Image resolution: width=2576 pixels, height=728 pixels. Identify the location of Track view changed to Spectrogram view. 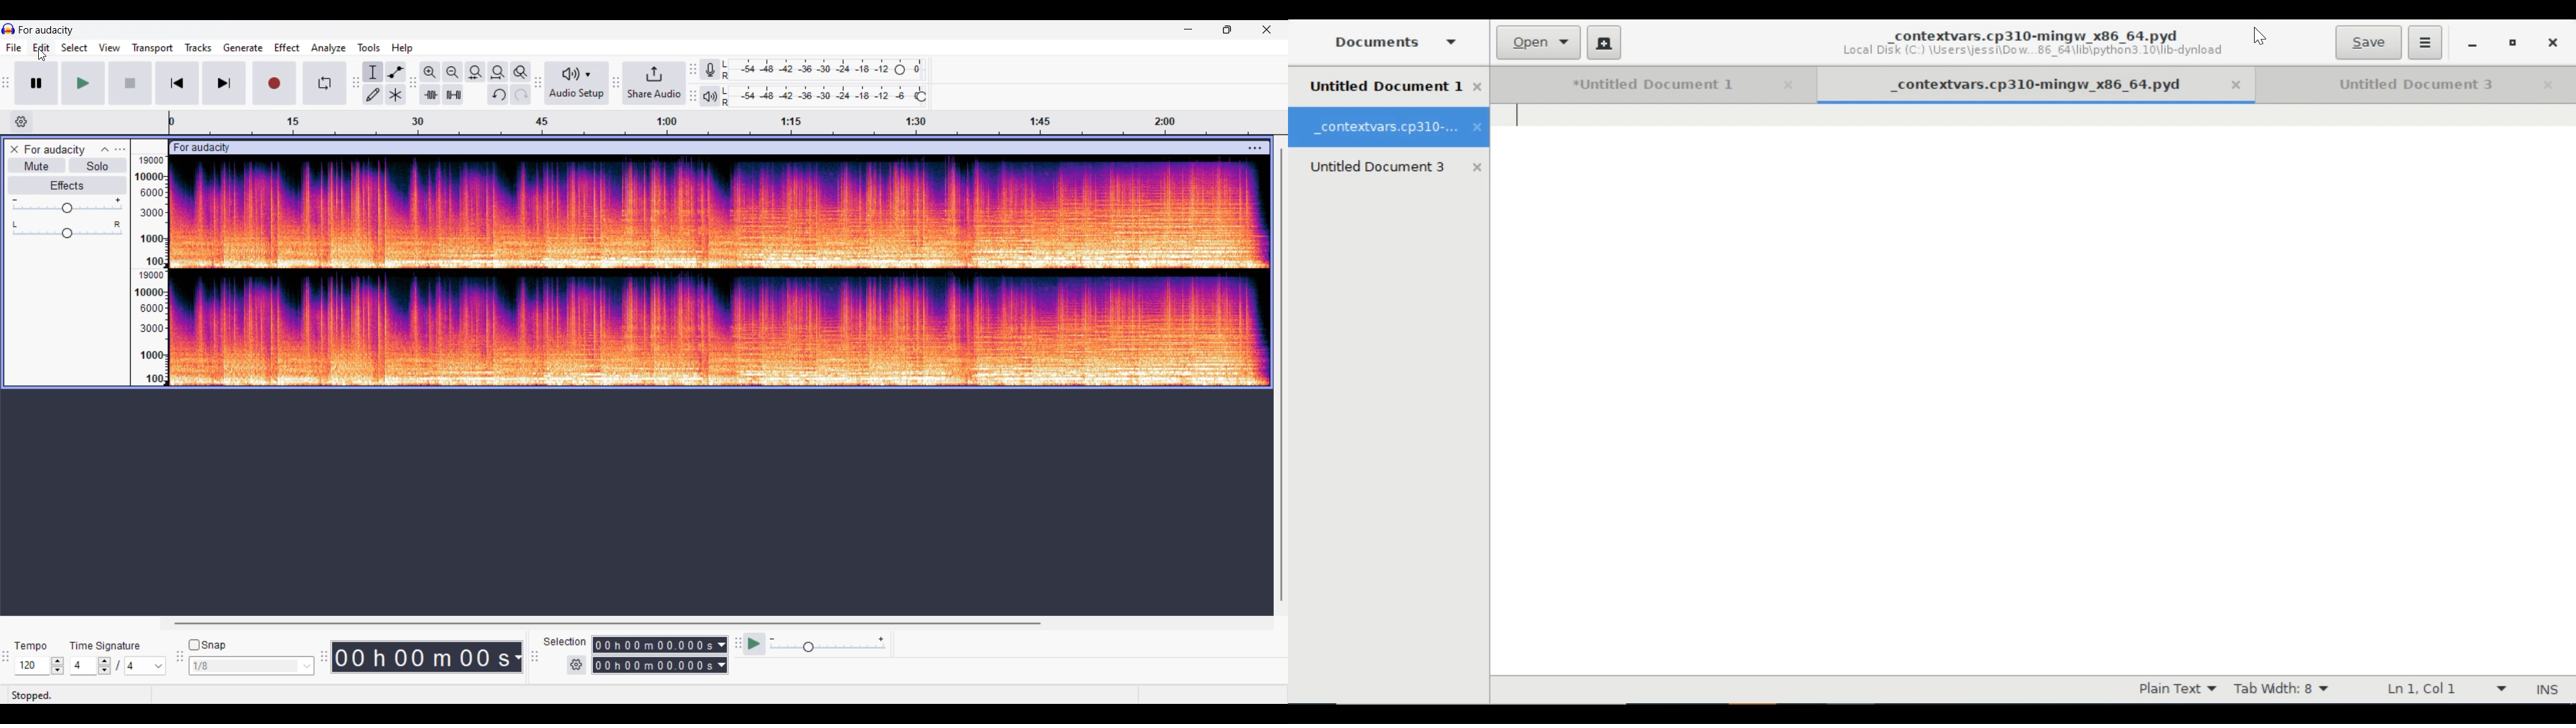
(720, 272).